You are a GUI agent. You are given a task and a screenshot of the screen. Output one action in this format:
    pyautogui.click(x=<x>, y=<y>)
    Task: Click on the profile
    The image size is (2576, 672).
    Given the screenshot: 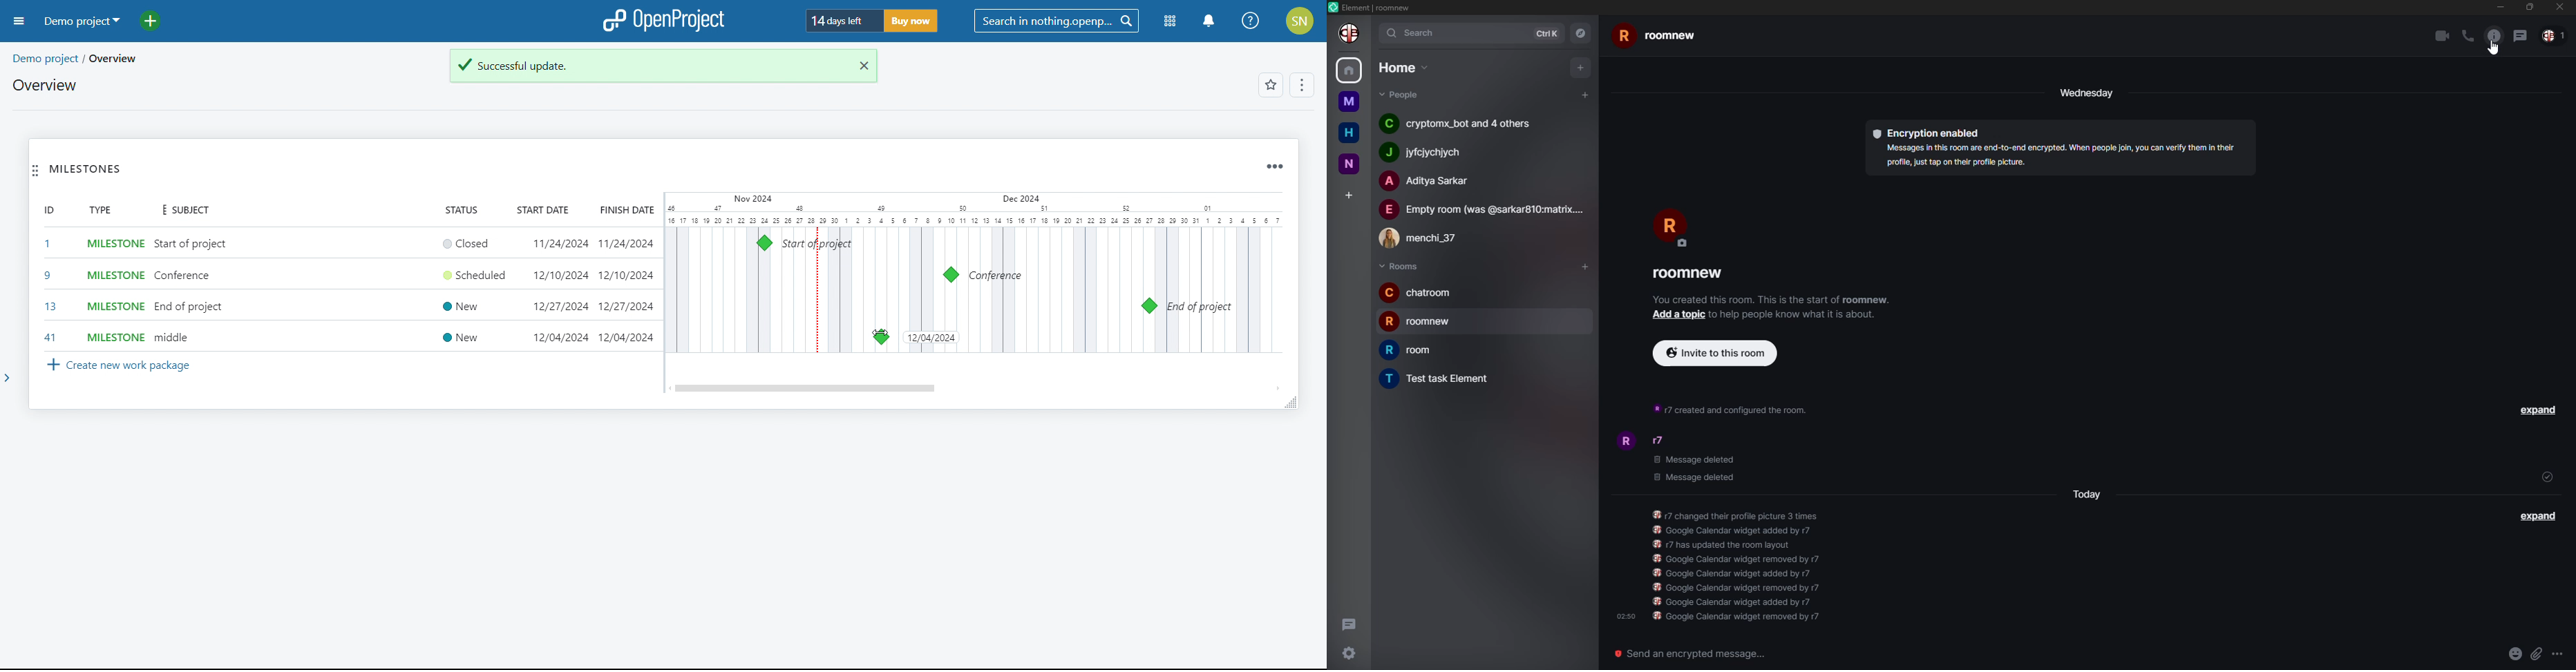 What is the action you would take?
    pyautogui.click(x=1671, y=226)
    